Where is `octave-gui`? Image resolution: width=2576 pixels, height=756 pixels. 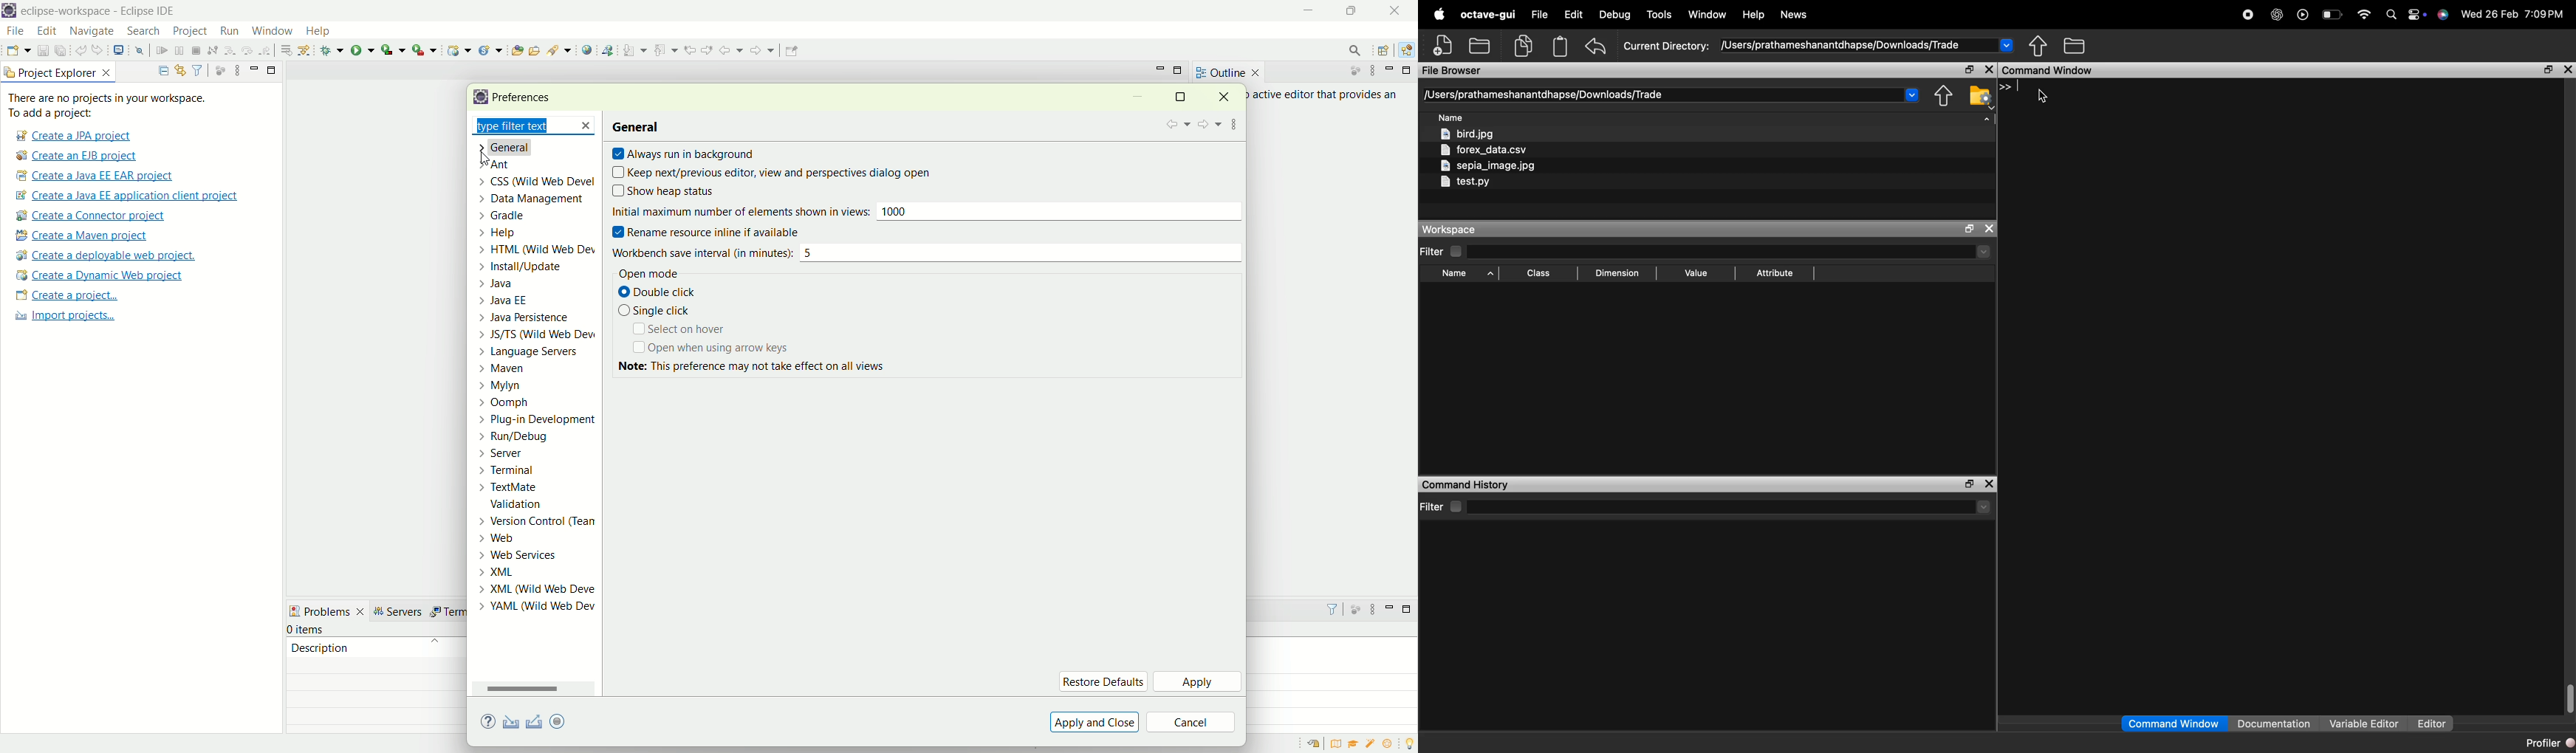 octave-gui is located at coordinates (1489, 15).